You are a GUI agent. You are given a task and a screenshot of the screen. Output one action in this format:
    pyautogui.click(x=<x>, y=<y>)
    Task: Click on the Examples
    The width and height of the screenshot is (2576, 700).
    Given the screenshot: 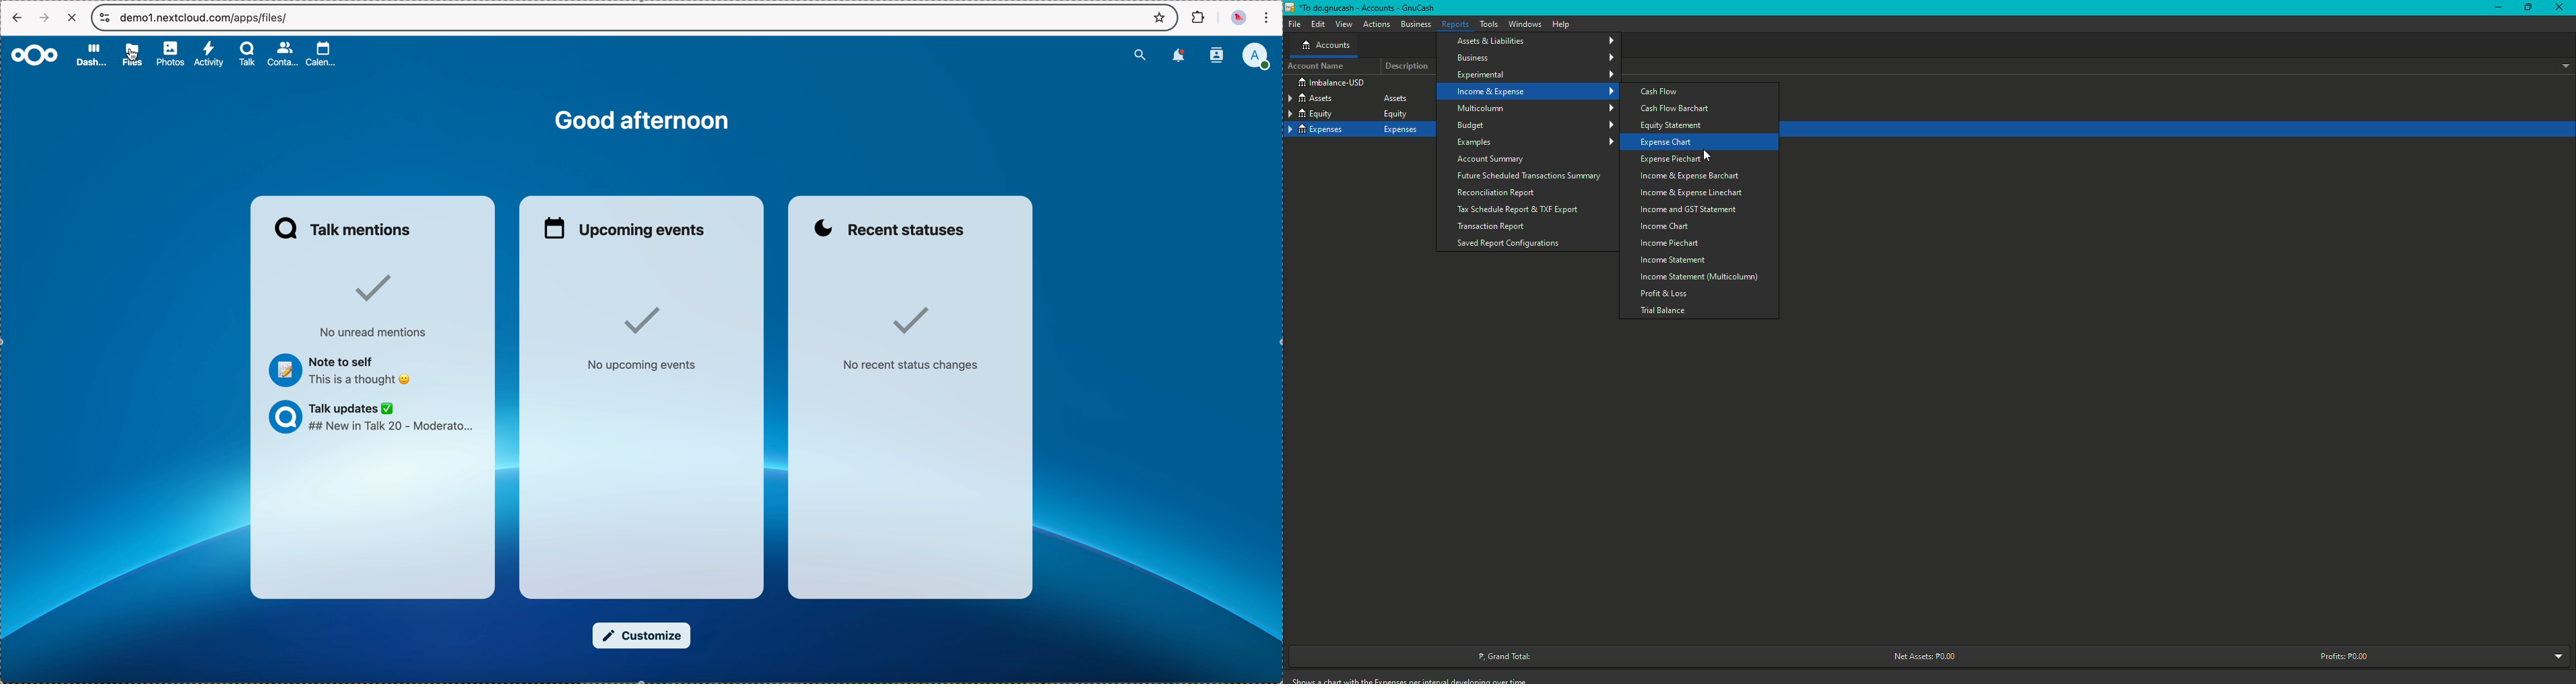 What is the action you would take?
    pyautogui.click(x=1535, y=143)
    